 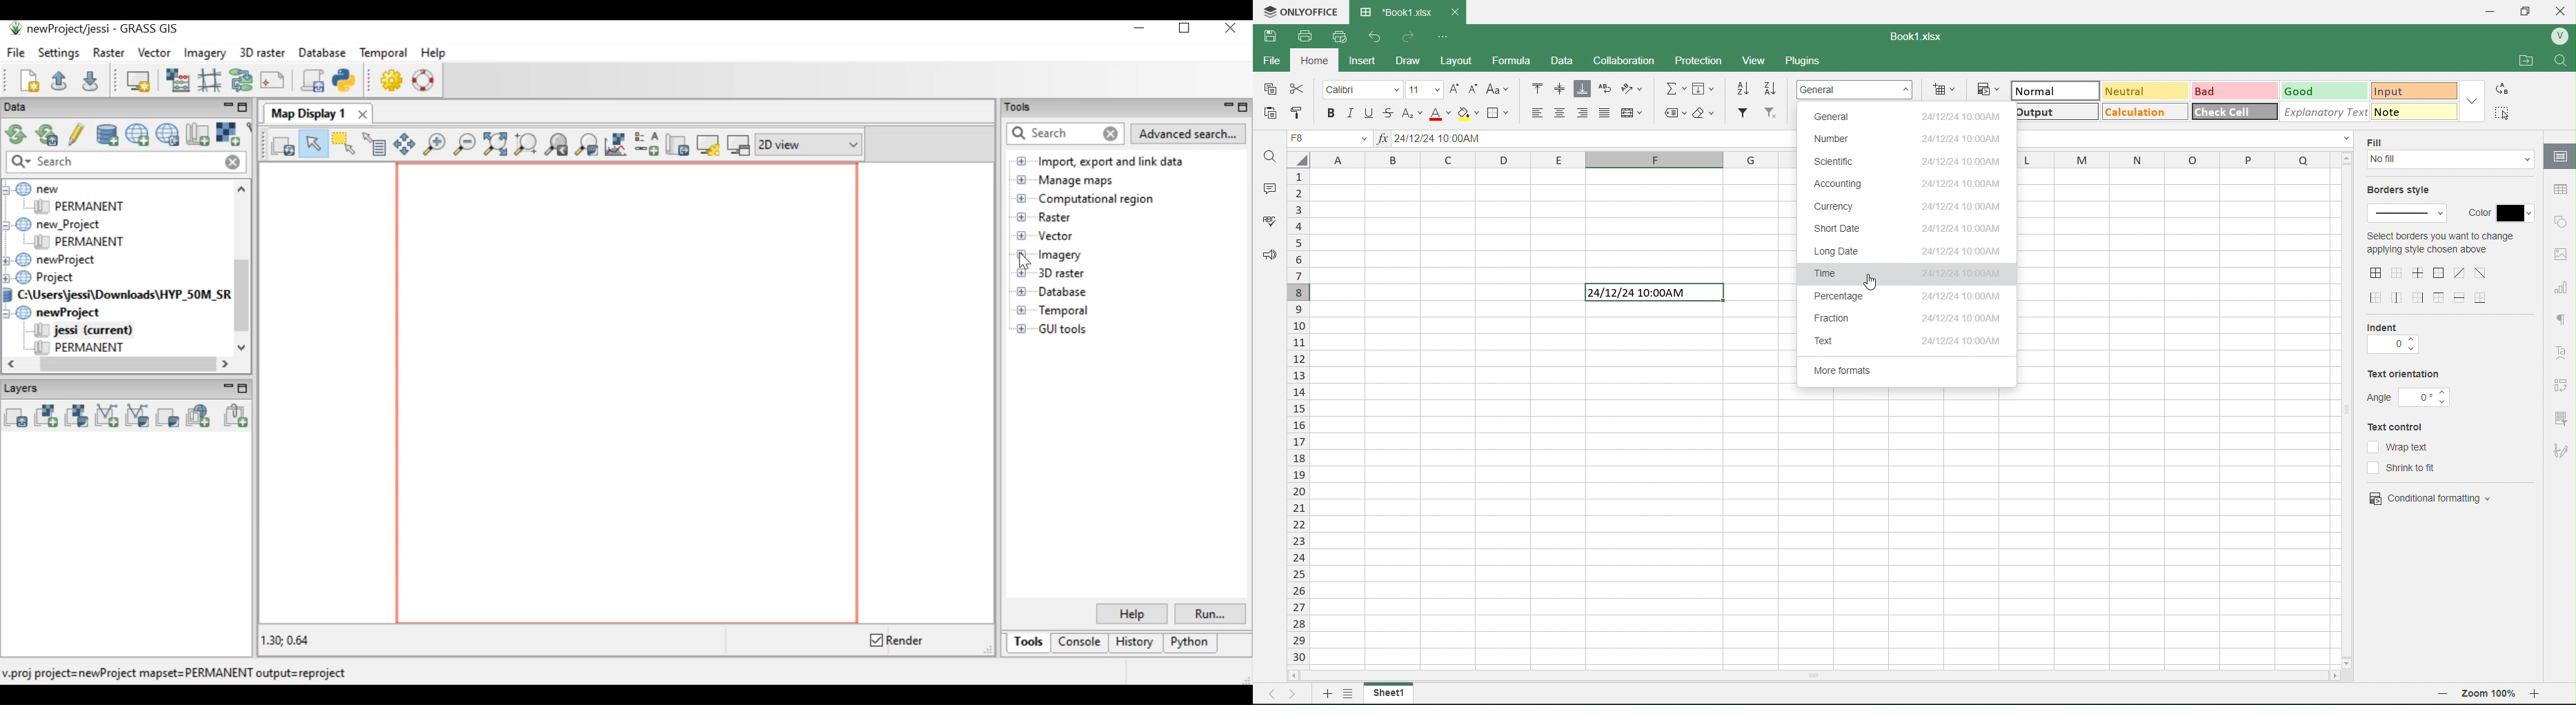 What do you see at coordinates (2481, 272) in the screenshot?
I see `center` at bounding box center [2481, 272].